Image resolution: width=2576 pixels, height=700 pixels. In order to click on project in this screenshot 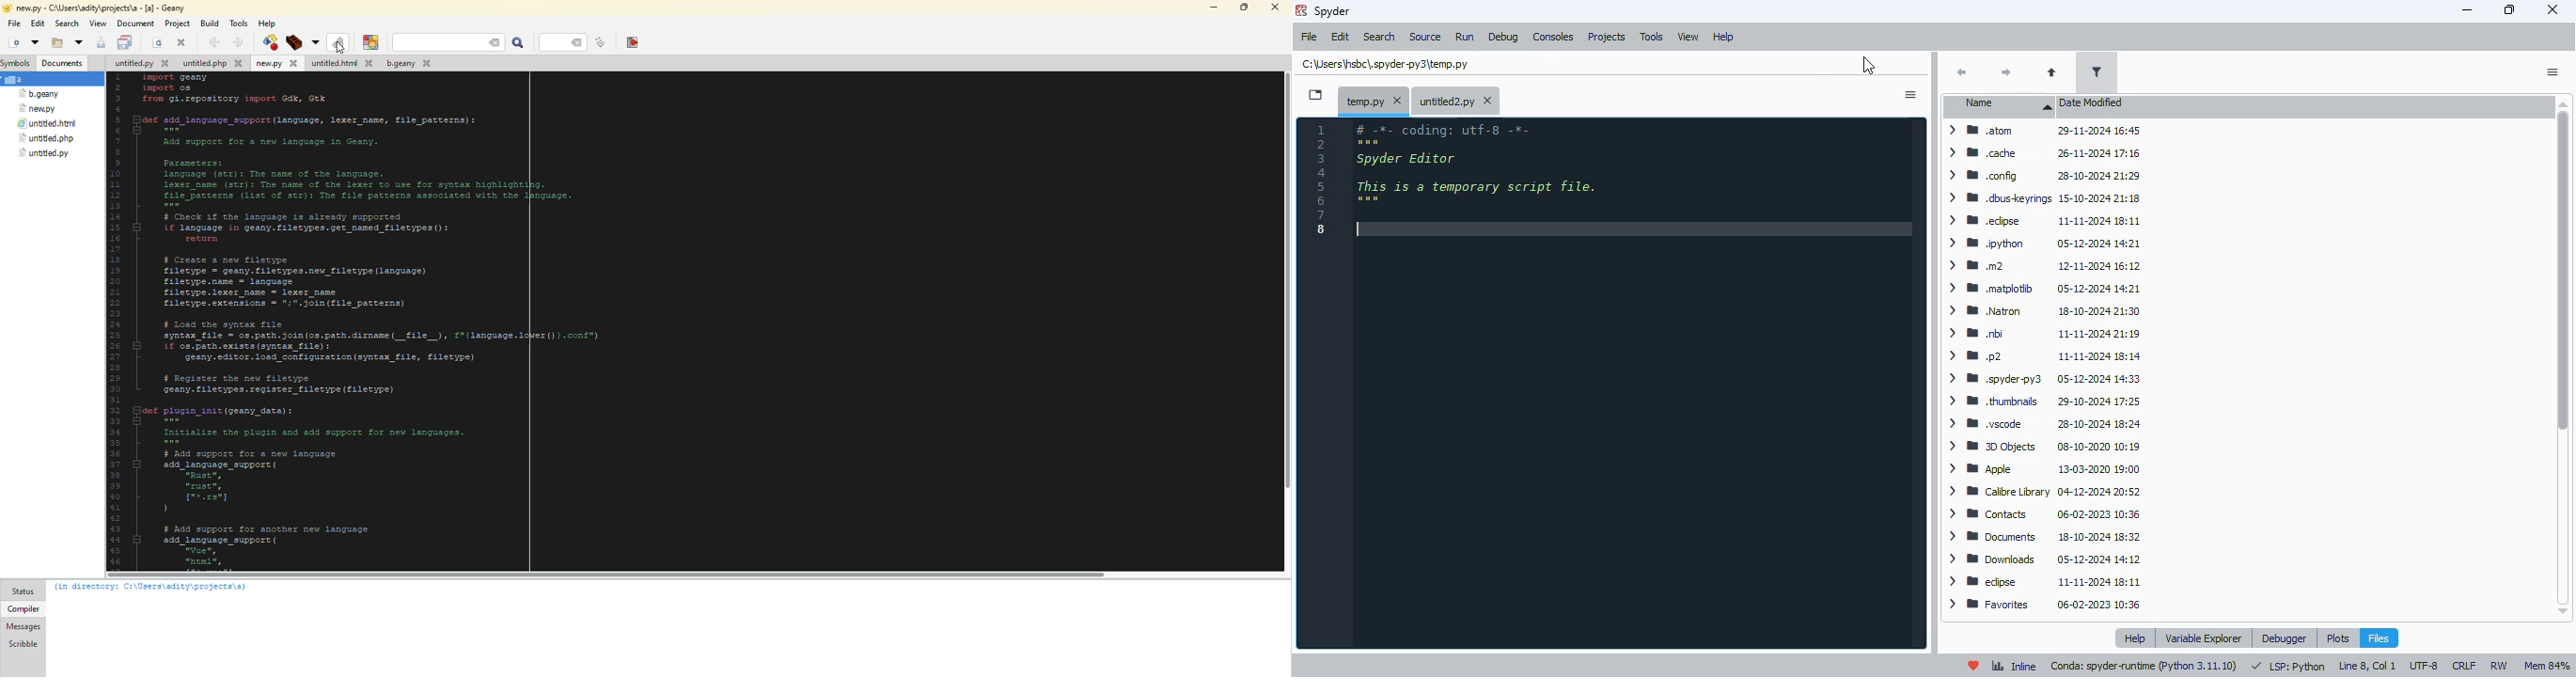, I will do `click(178, 24)`.